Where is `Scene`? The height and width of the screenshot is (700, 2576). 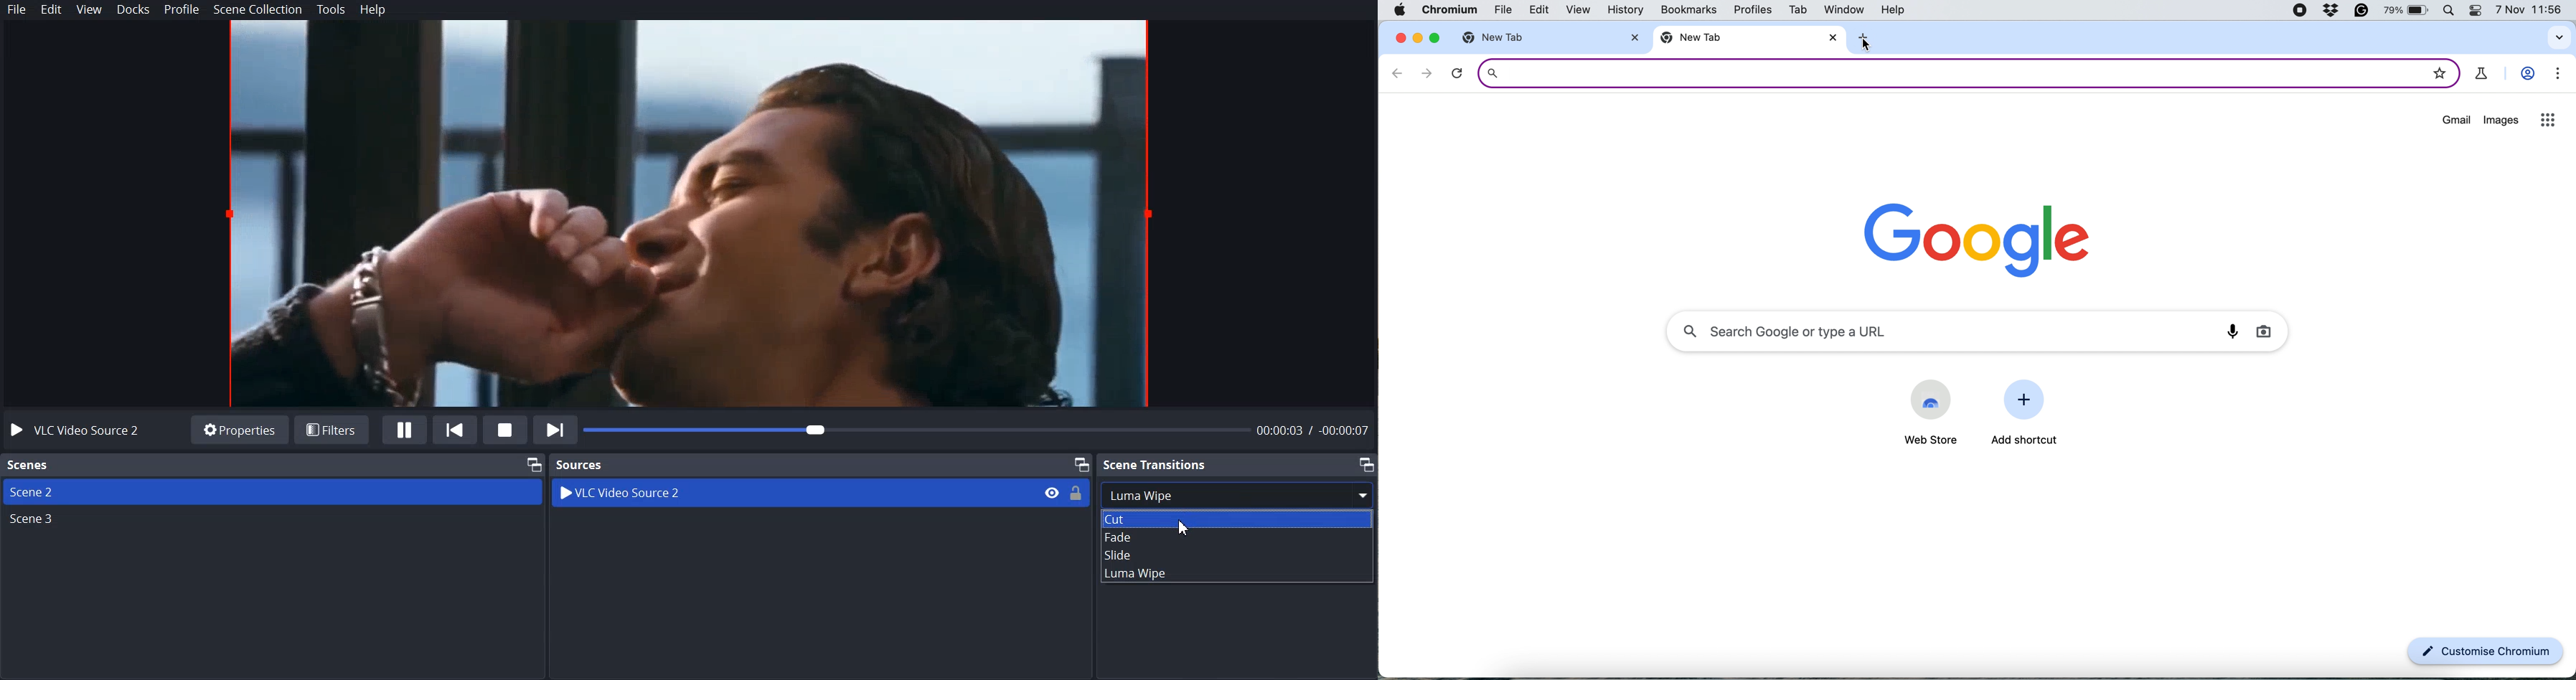 Scene is located at coordinates (29, 466).